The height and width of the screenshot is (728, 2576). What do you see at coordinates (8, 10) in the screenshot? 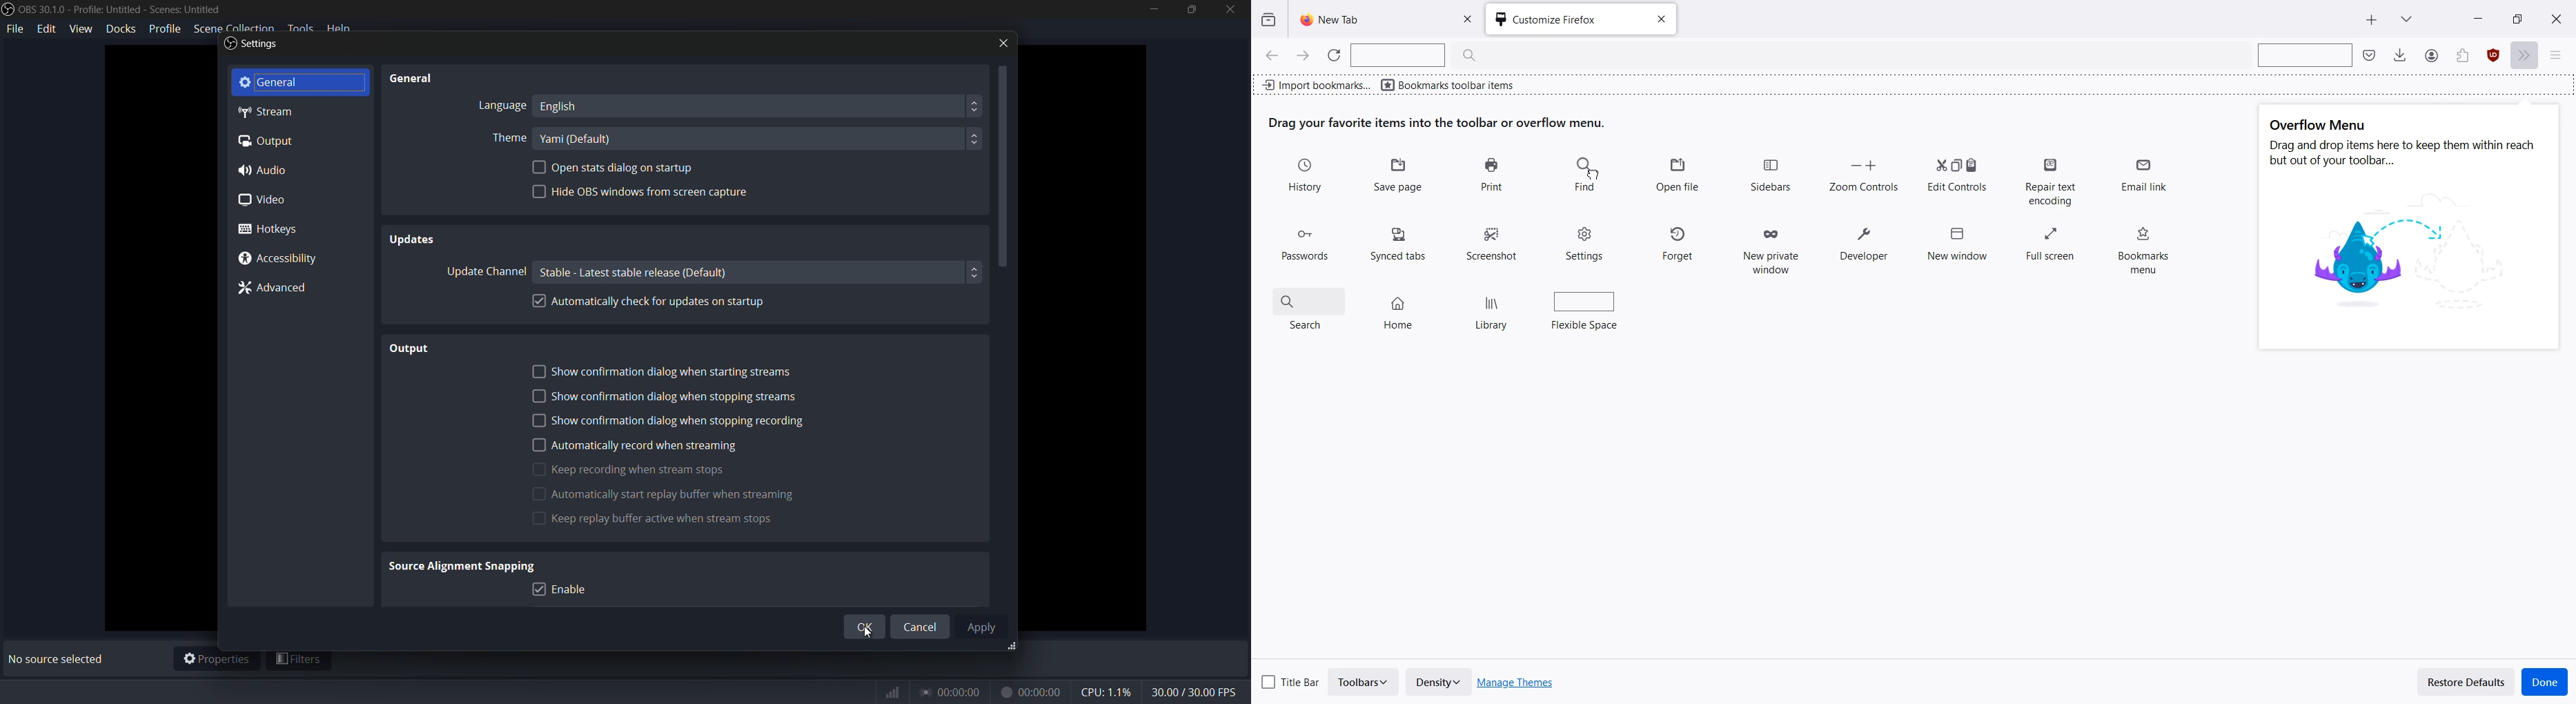
I see `logo` at bounding box center [8, 10].